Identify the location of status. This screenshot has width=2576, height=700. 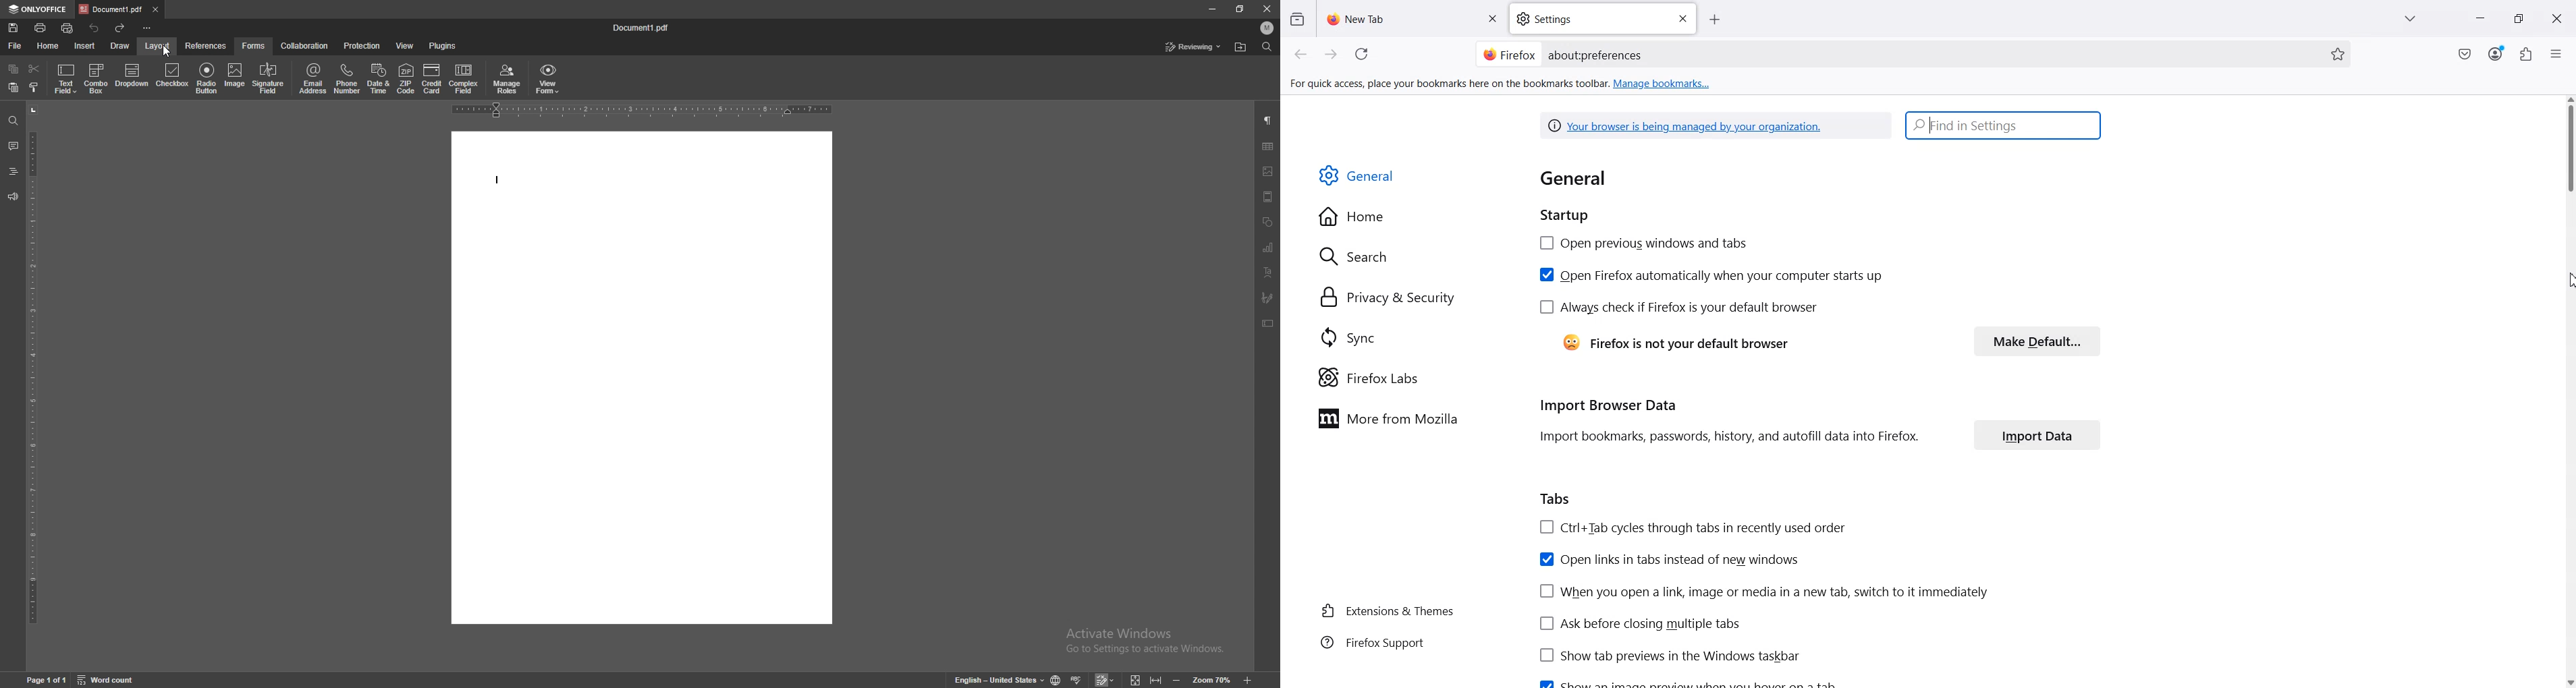
(1194, 47).